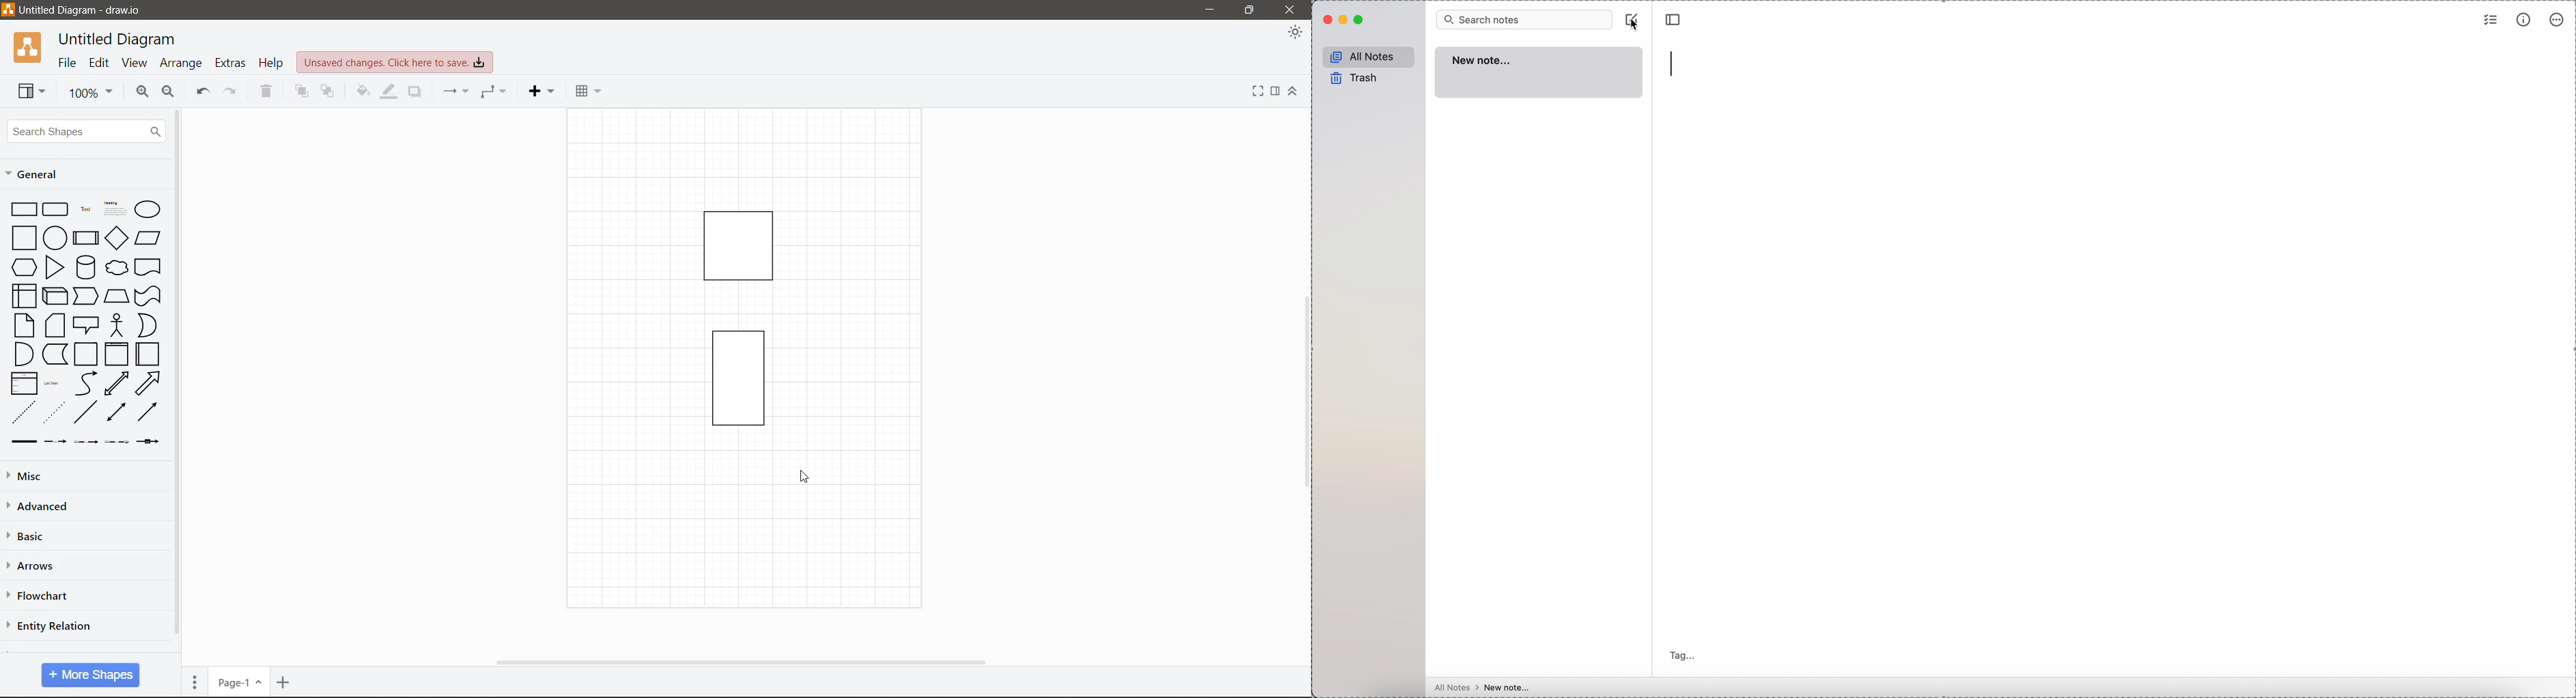 The height and width of the screenshot is (700, 2576). Describe the element at coordinates (42, 176) in the screenshot. I see `General` at that location.